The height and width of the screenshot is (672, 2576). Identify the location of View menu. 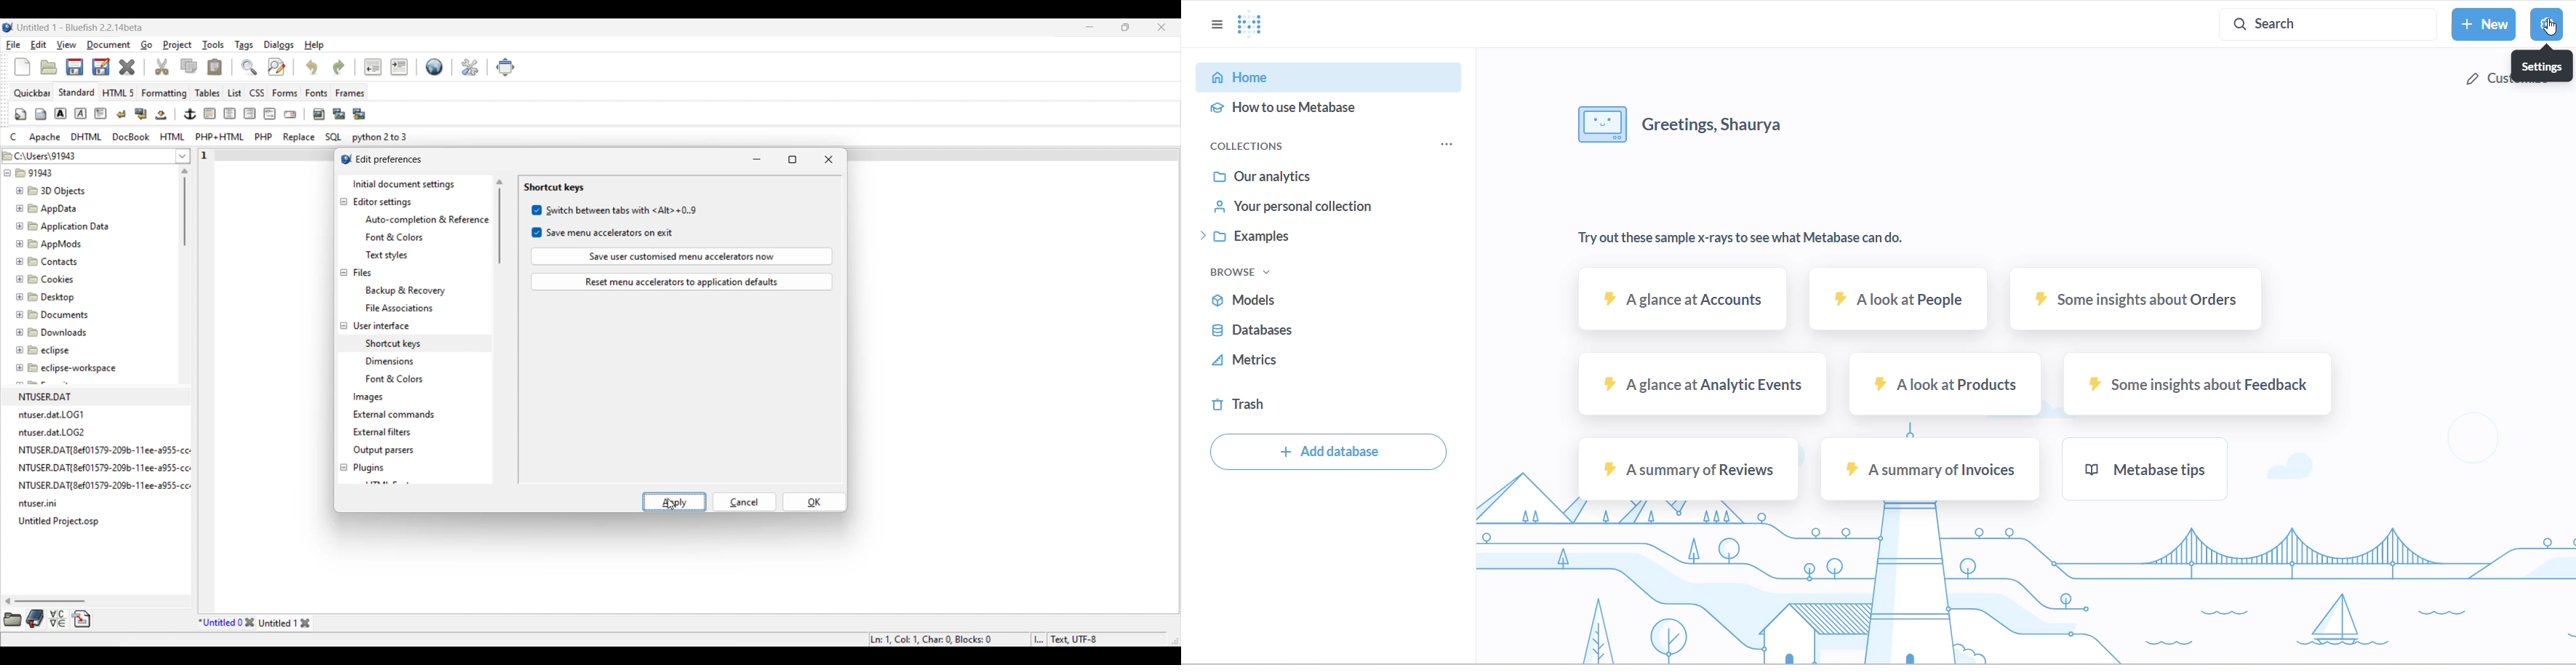
(66, 45).